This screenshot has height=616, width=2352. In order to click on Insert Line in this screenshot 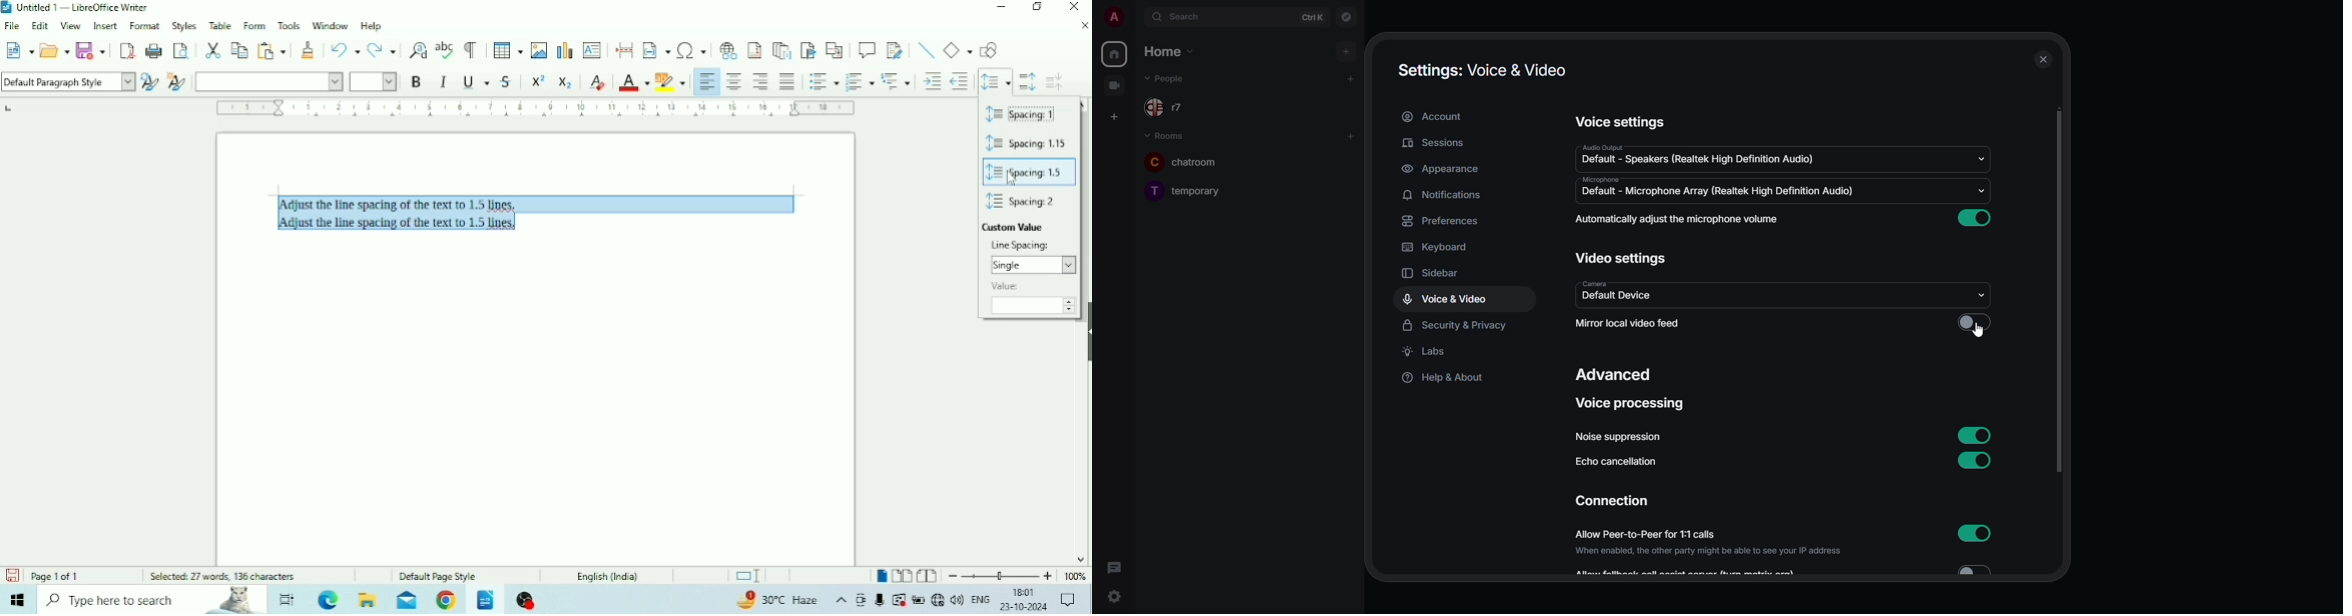, I will do `click(925, 50)`.